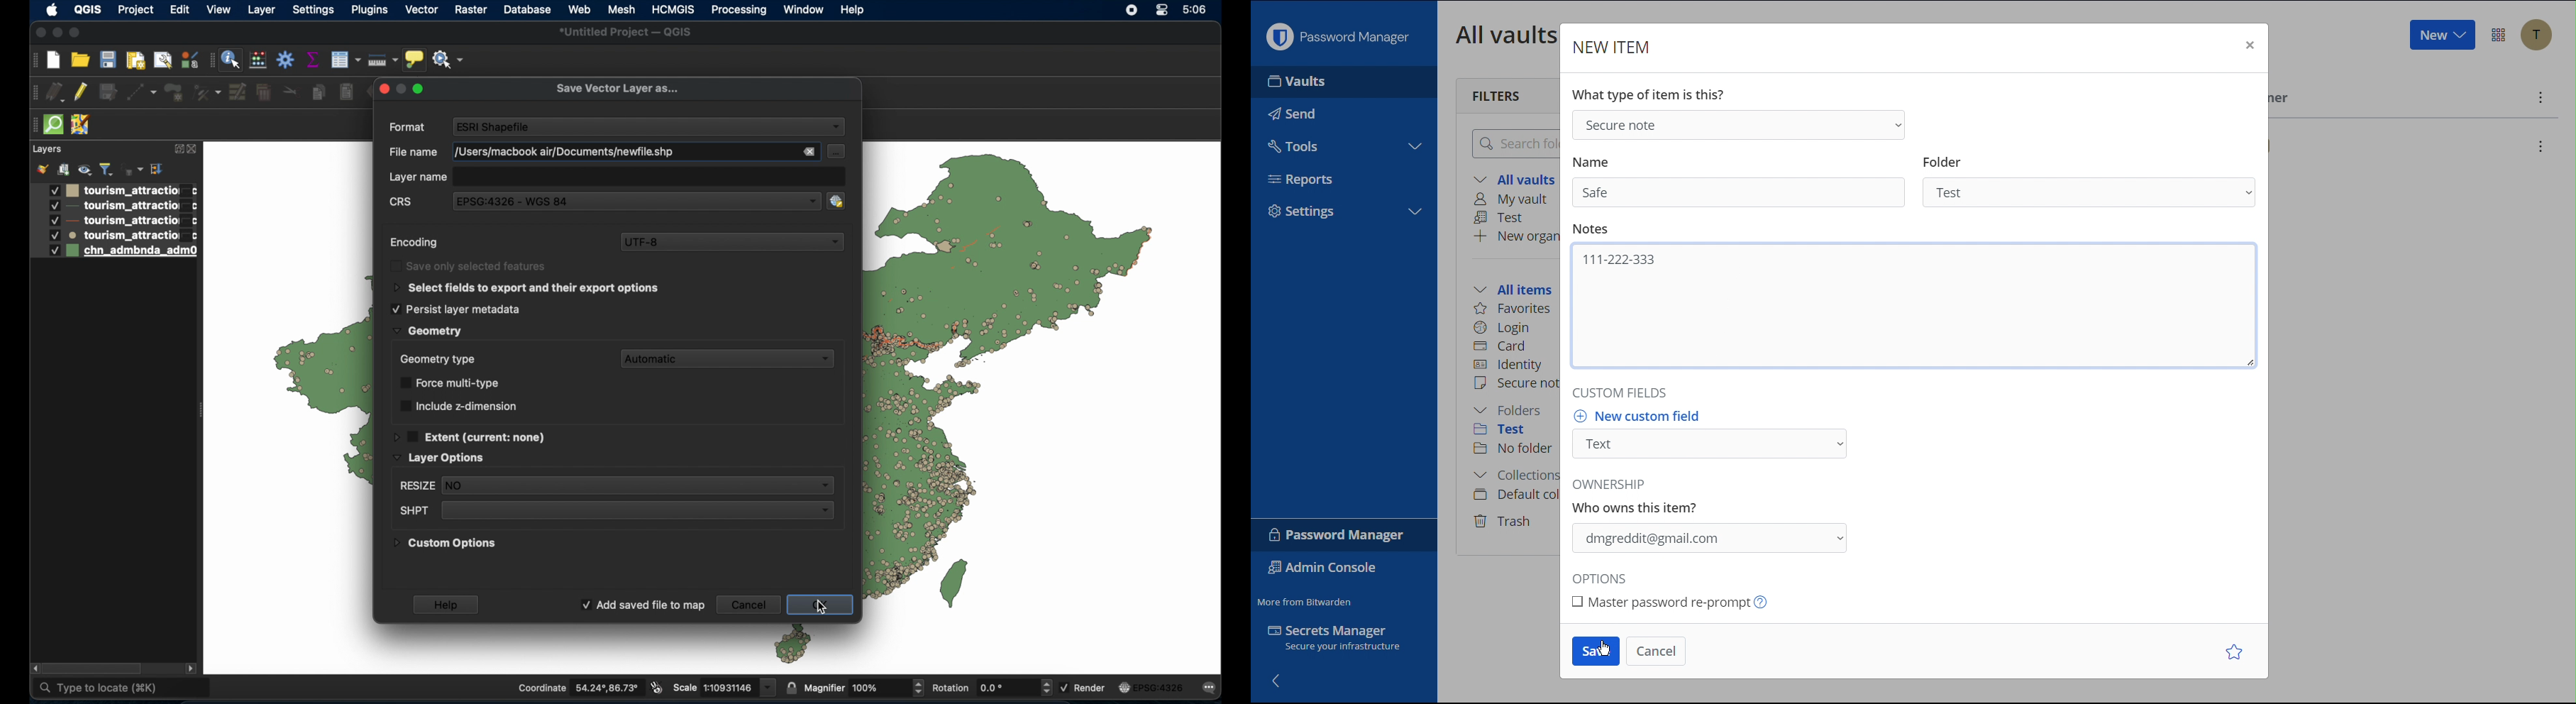  Describe the element at coordinates (1518, 287) in the screenshot. I see `All items` at that location.